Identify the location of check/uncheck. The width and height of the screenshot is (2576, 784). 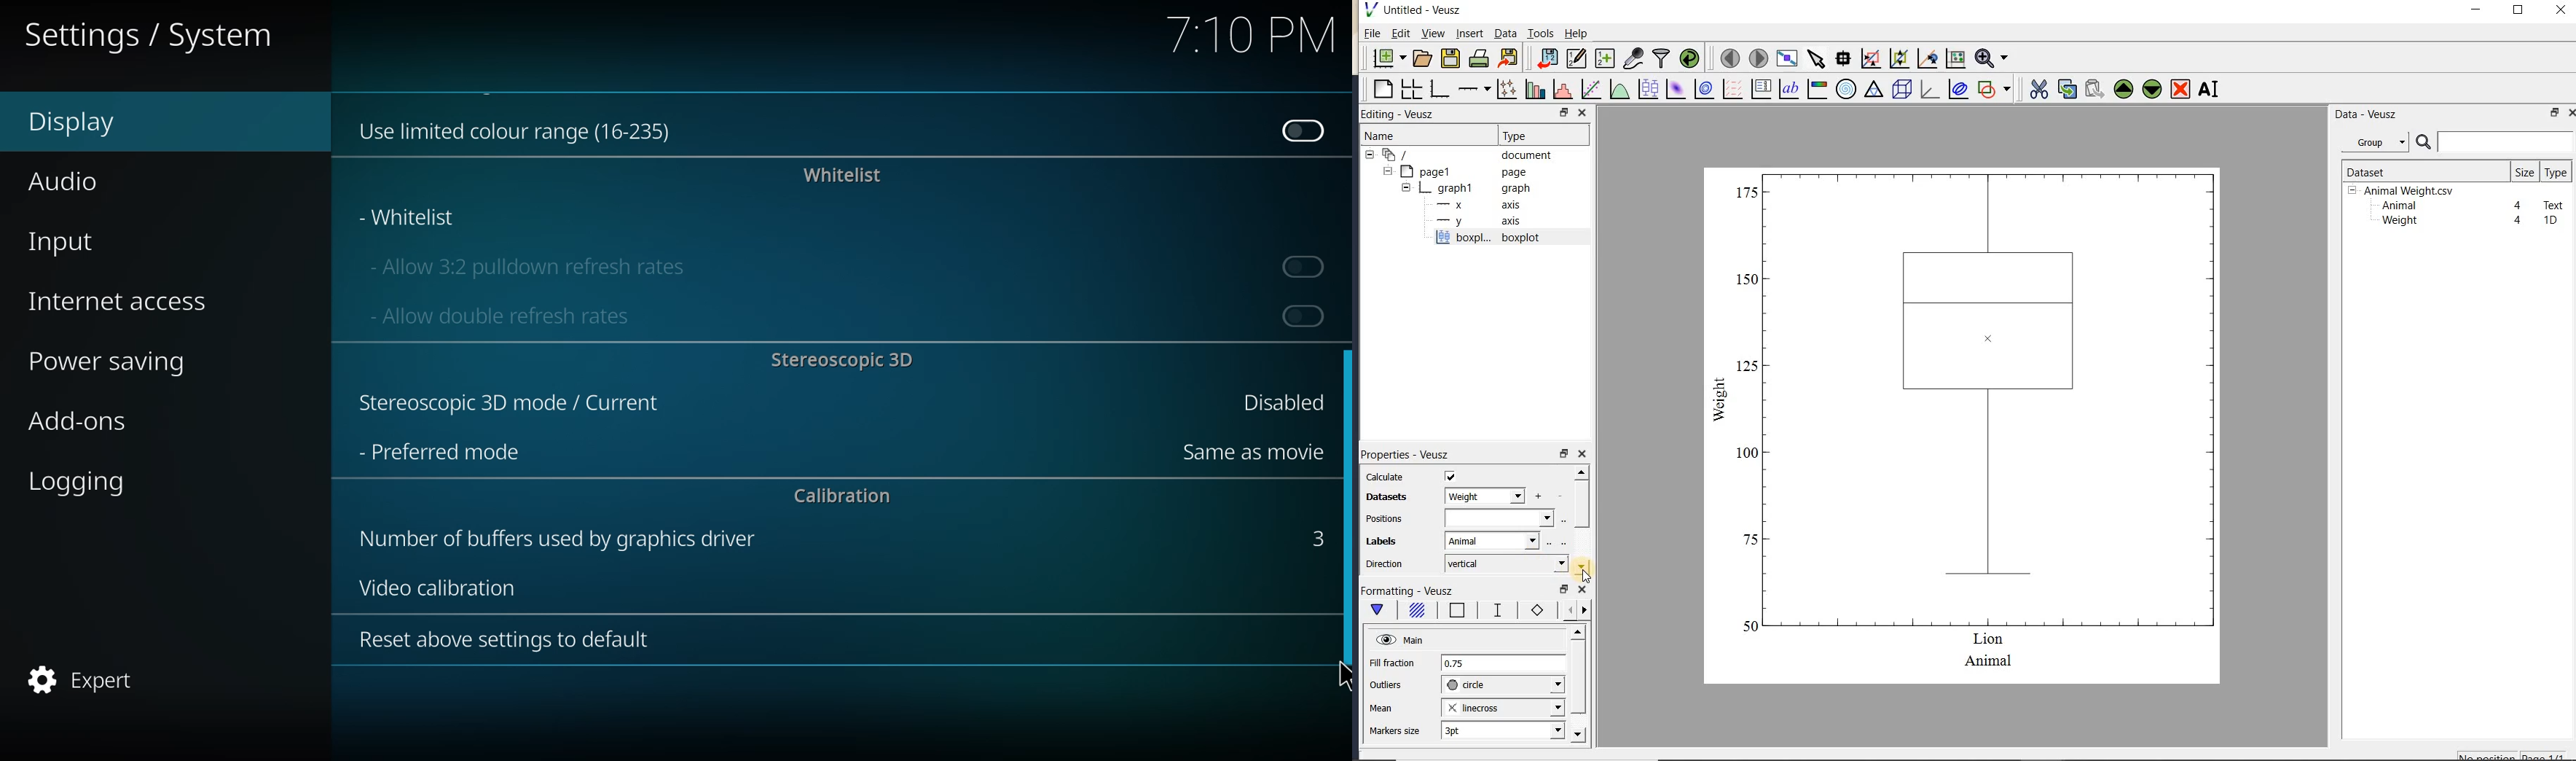
(1450, 476).